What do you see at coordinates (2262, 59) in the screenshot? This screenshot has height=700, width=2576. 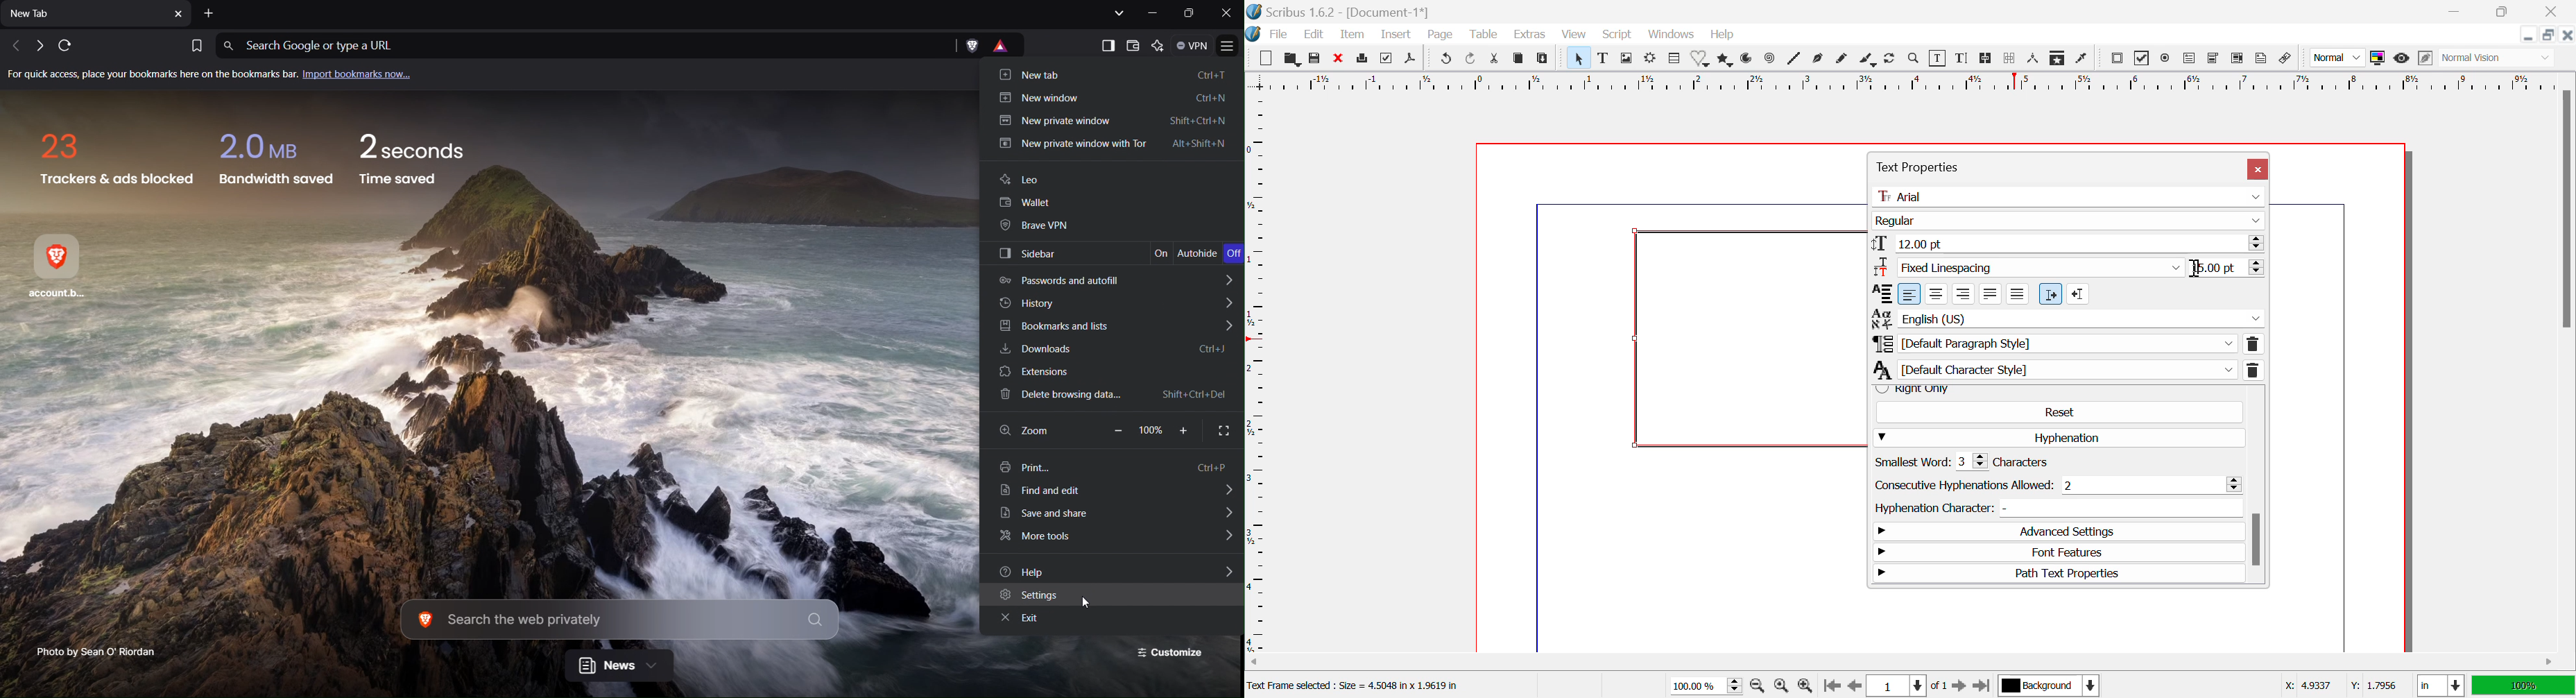 I see `Text Annotation` at bounding box center [2262, 59].